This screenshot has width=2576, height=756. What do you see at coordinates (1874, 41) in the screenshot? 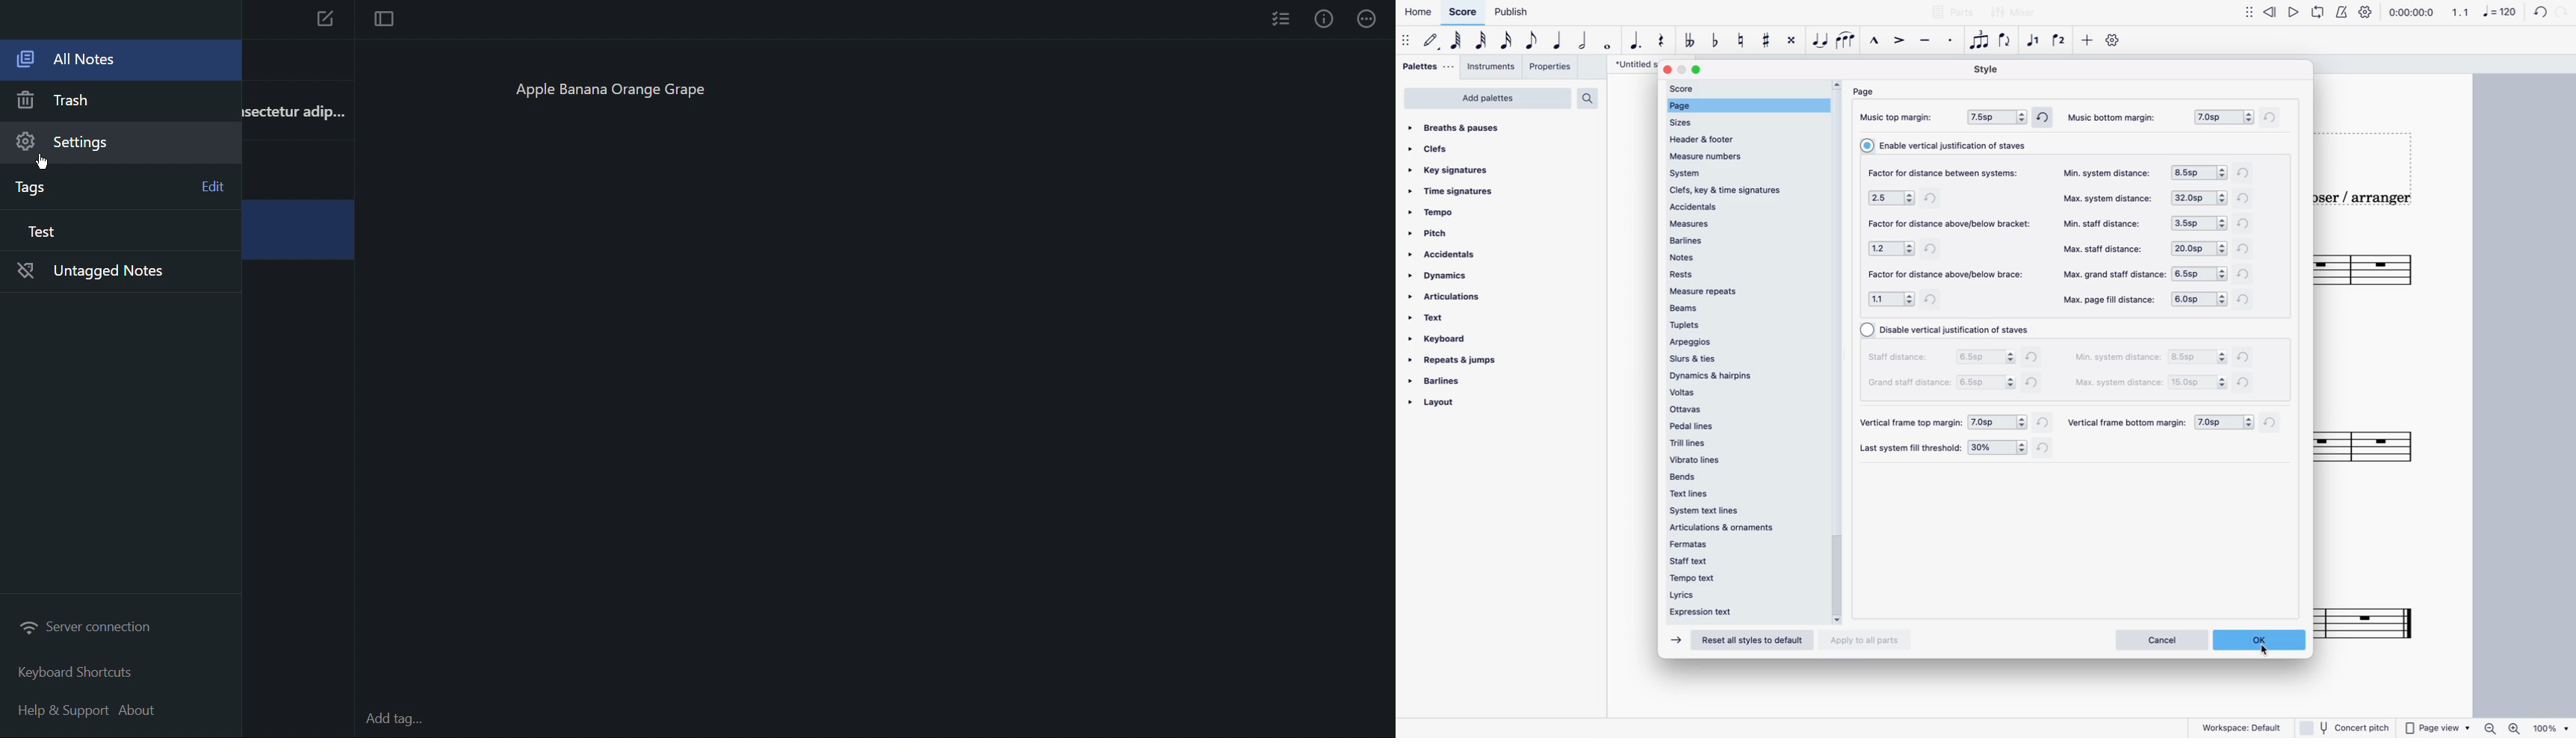
I see `marcatto` at bounding box center [1874, 41].